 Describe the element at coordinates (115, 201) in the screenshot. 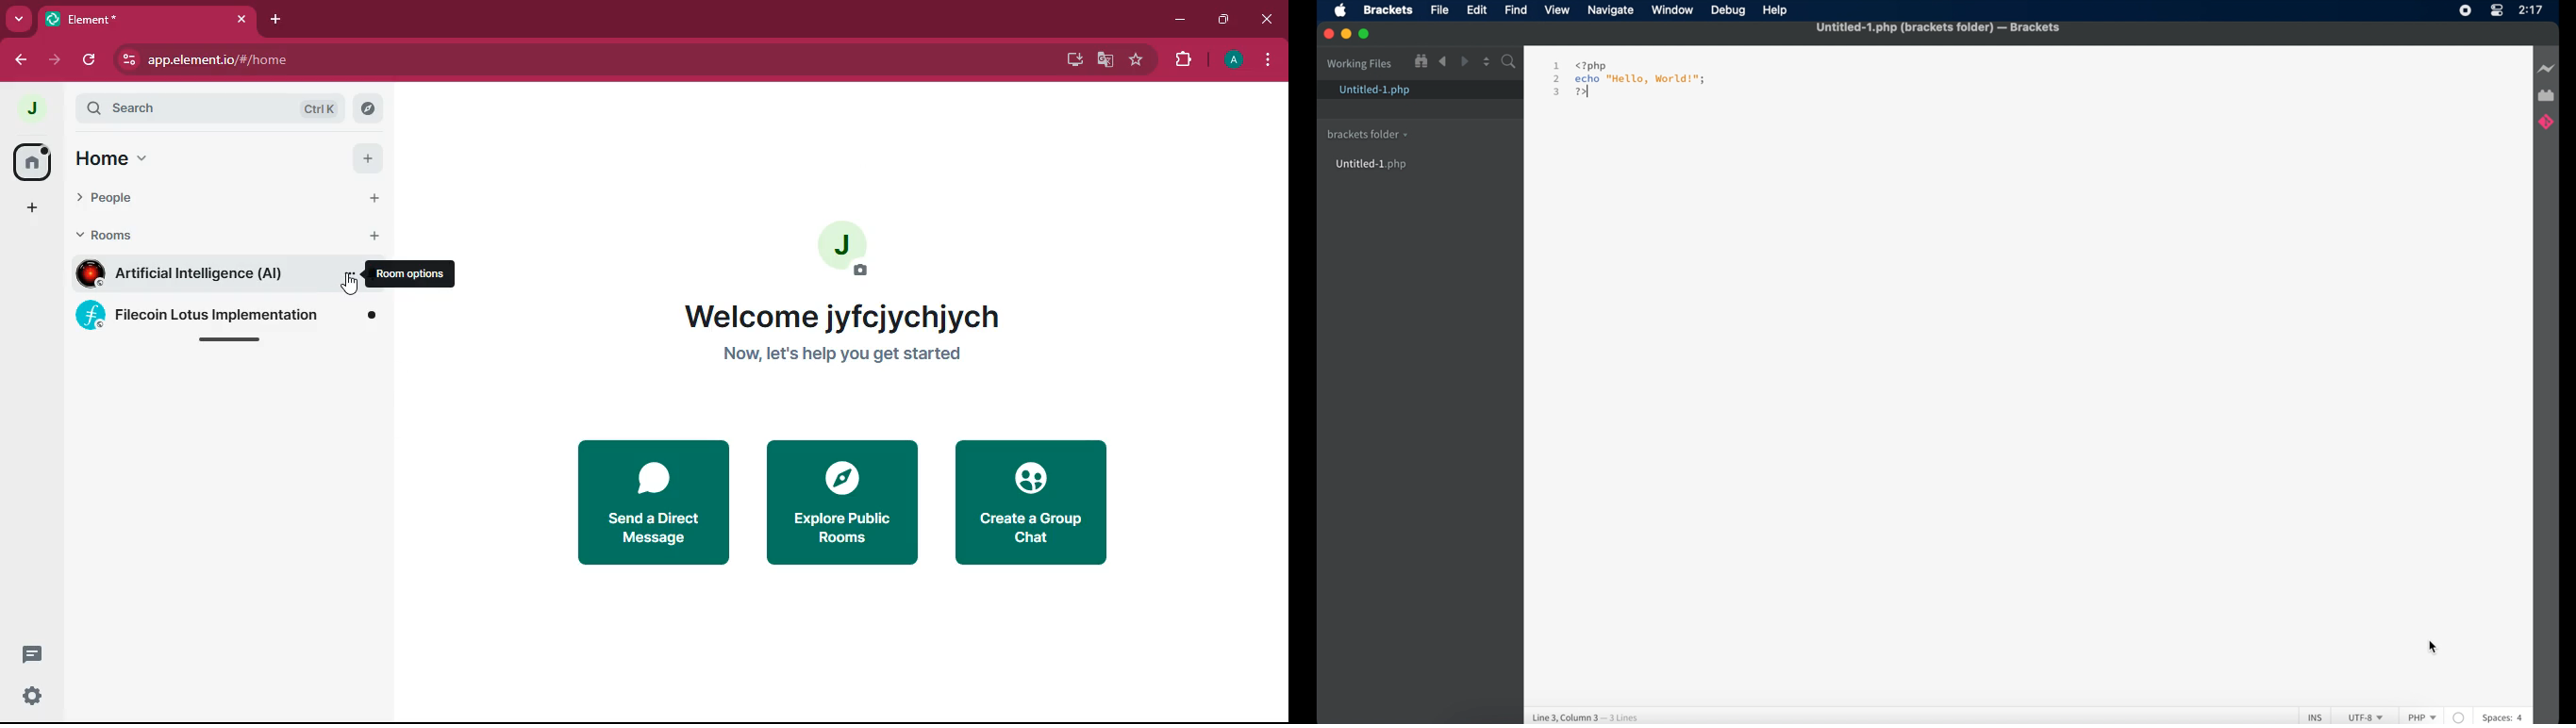

I see `people` at that location.